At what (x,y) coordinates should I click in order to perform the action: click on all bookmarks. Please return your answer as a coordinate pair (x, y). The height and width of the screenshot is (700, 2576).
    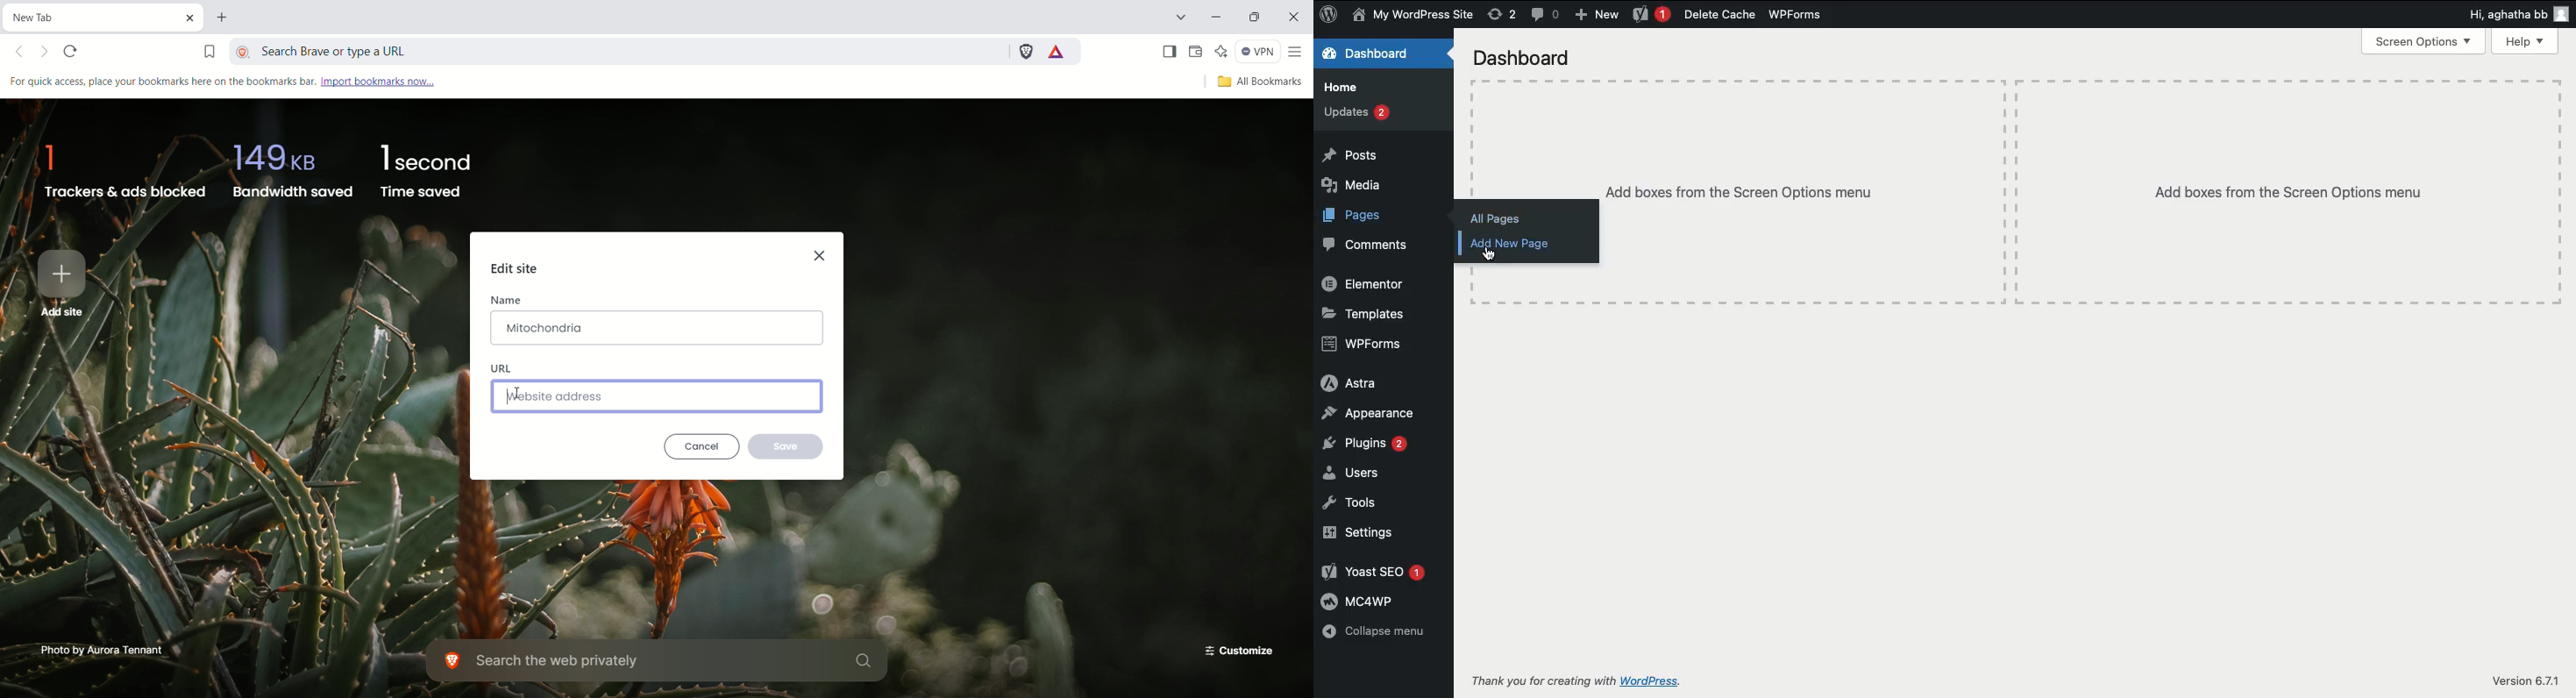
    Looking at the image, I should click on (1258, 83).